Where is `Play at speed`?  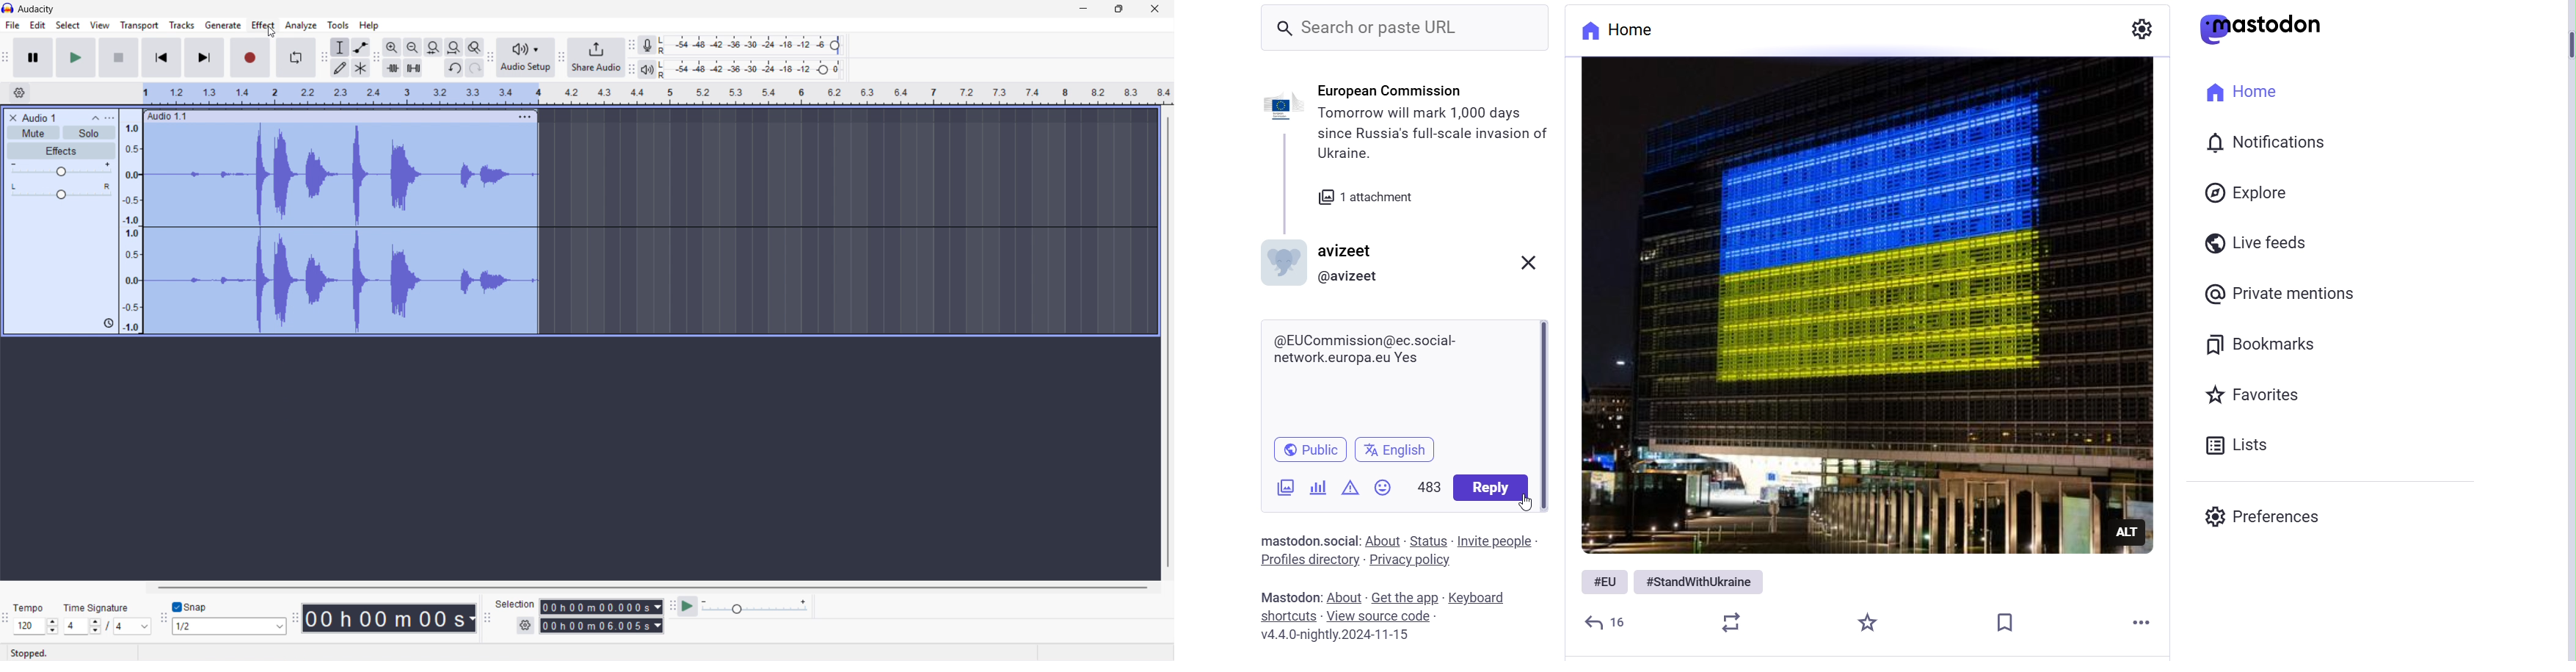
Play at speed is located at coordinates (688, 607).